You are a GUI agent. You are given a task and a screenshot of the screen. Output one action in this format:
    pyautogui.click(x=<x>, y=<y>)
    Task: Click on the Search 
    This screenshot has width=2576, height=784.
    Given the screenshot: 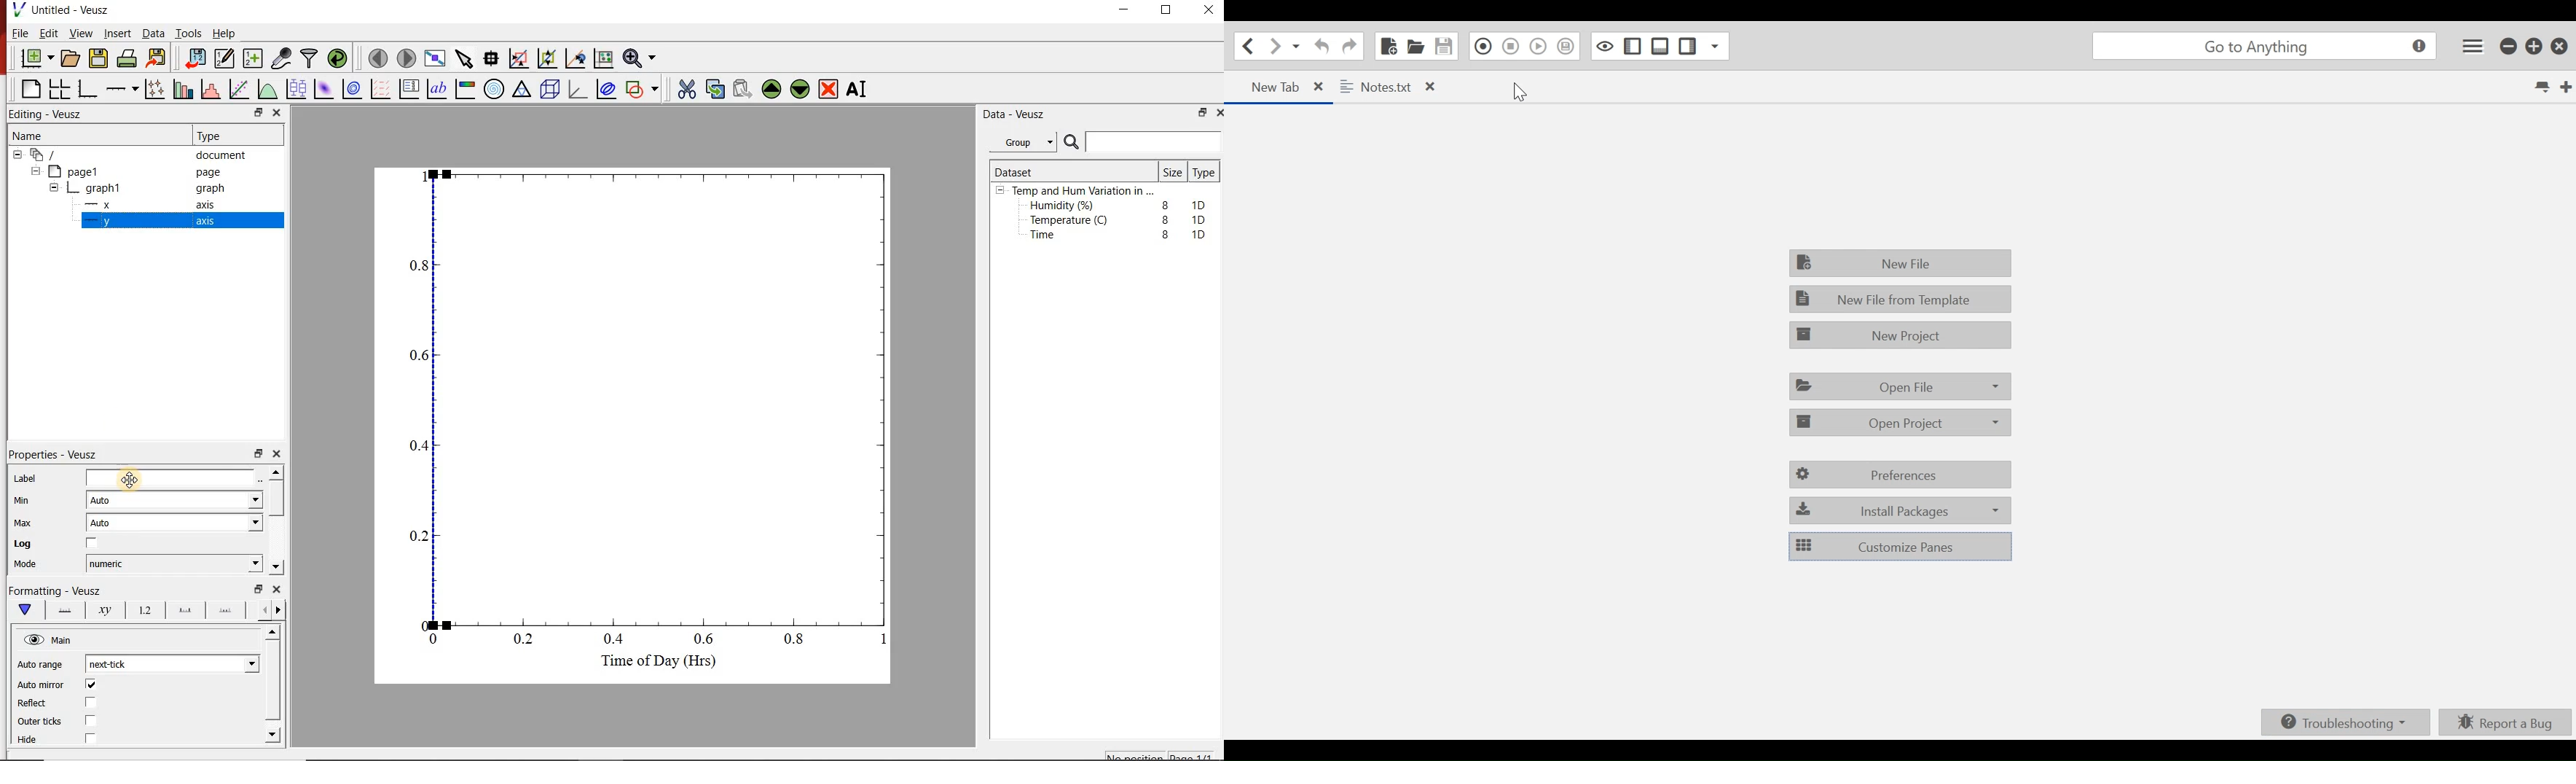 What is the action you would take?
    pyautogui.click(x=2264, y=45)
    